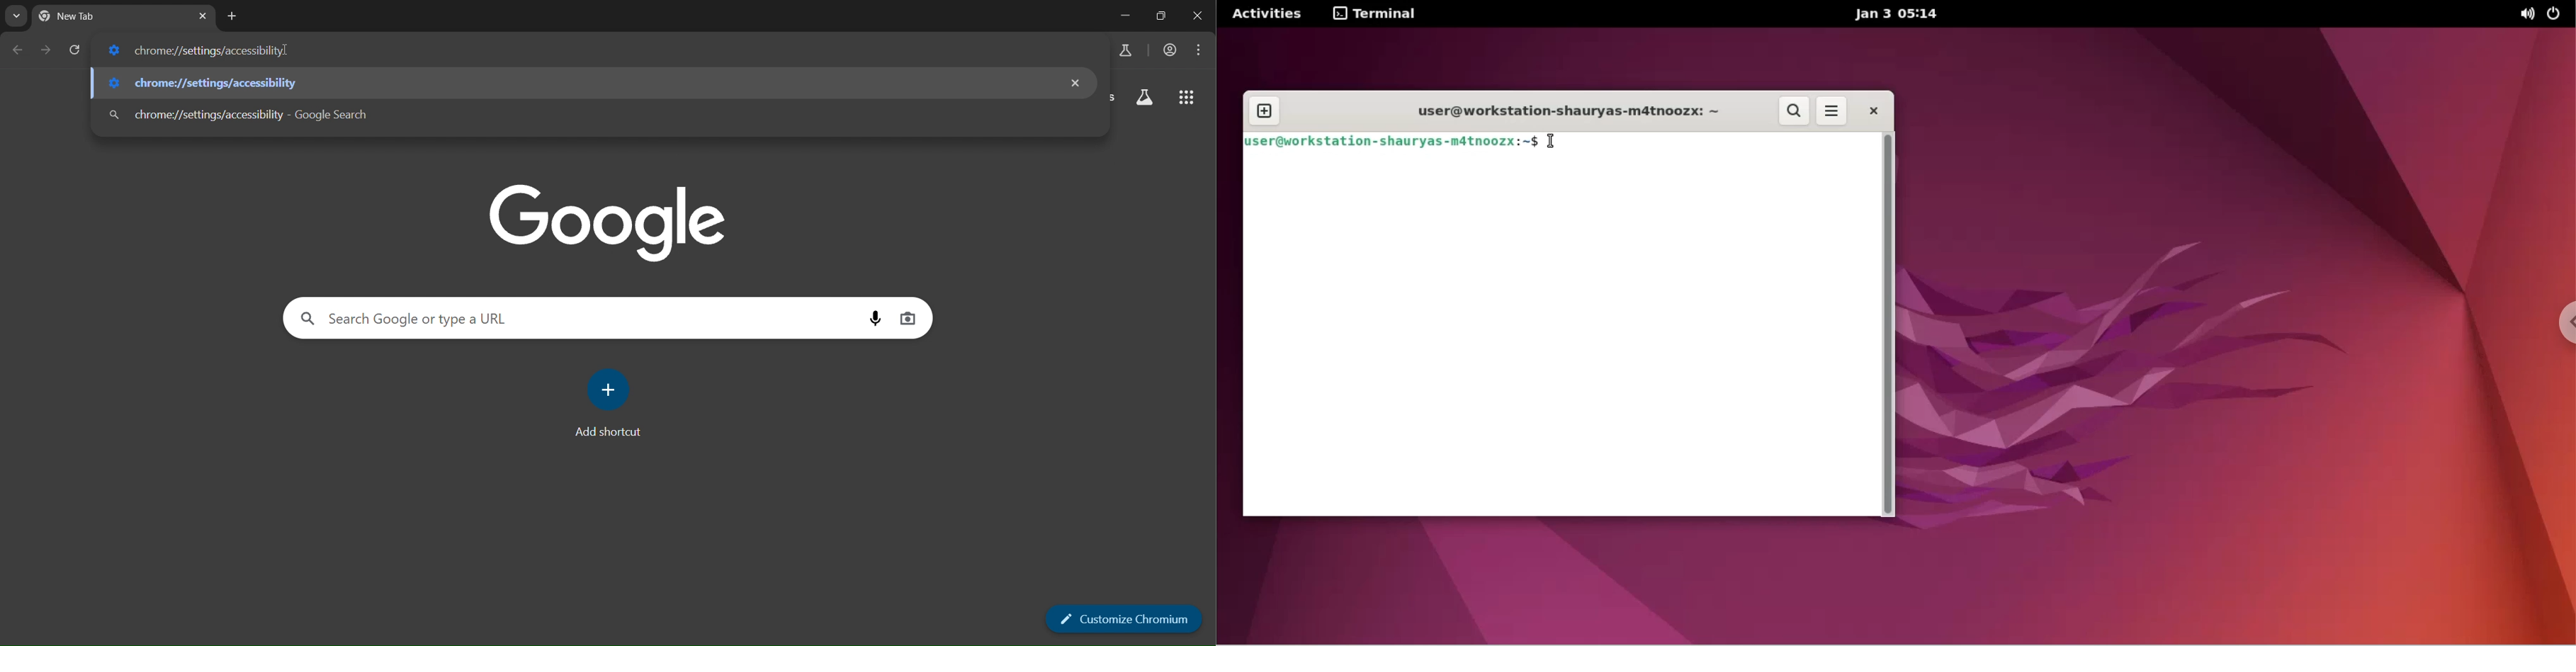  I want to click on close, so click(1196, 16).